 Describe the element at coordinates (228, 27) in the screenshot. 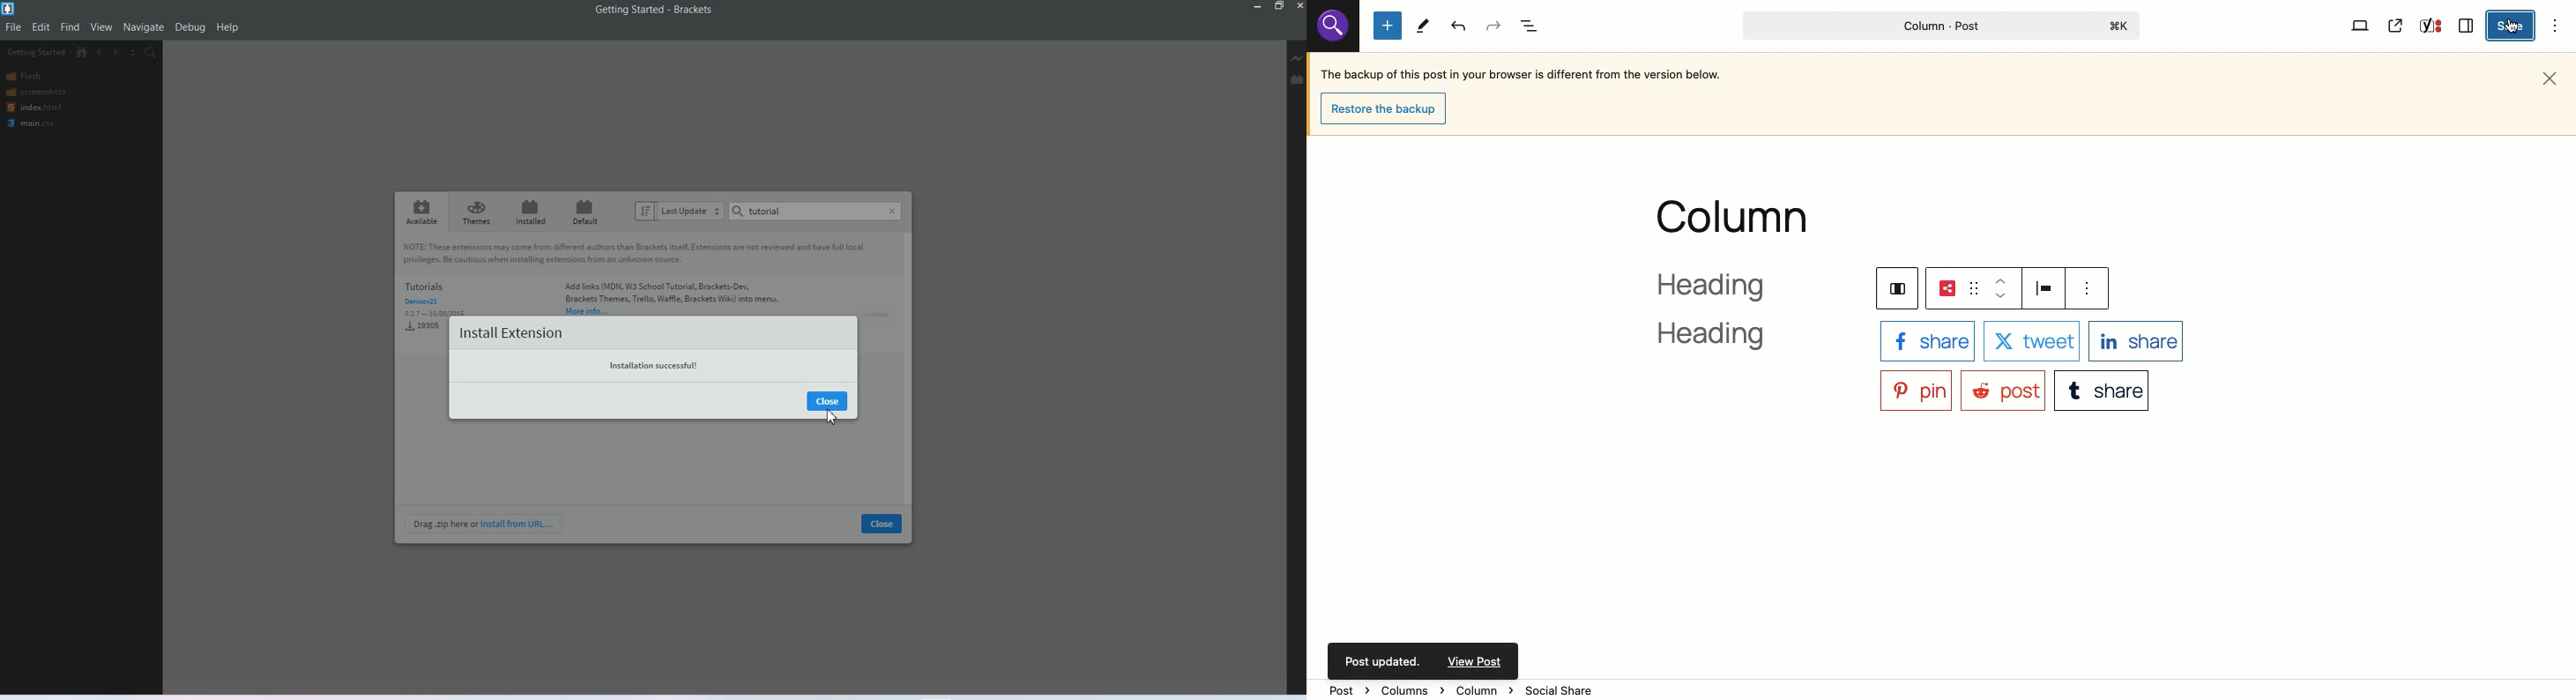

I see `Help` at that location.